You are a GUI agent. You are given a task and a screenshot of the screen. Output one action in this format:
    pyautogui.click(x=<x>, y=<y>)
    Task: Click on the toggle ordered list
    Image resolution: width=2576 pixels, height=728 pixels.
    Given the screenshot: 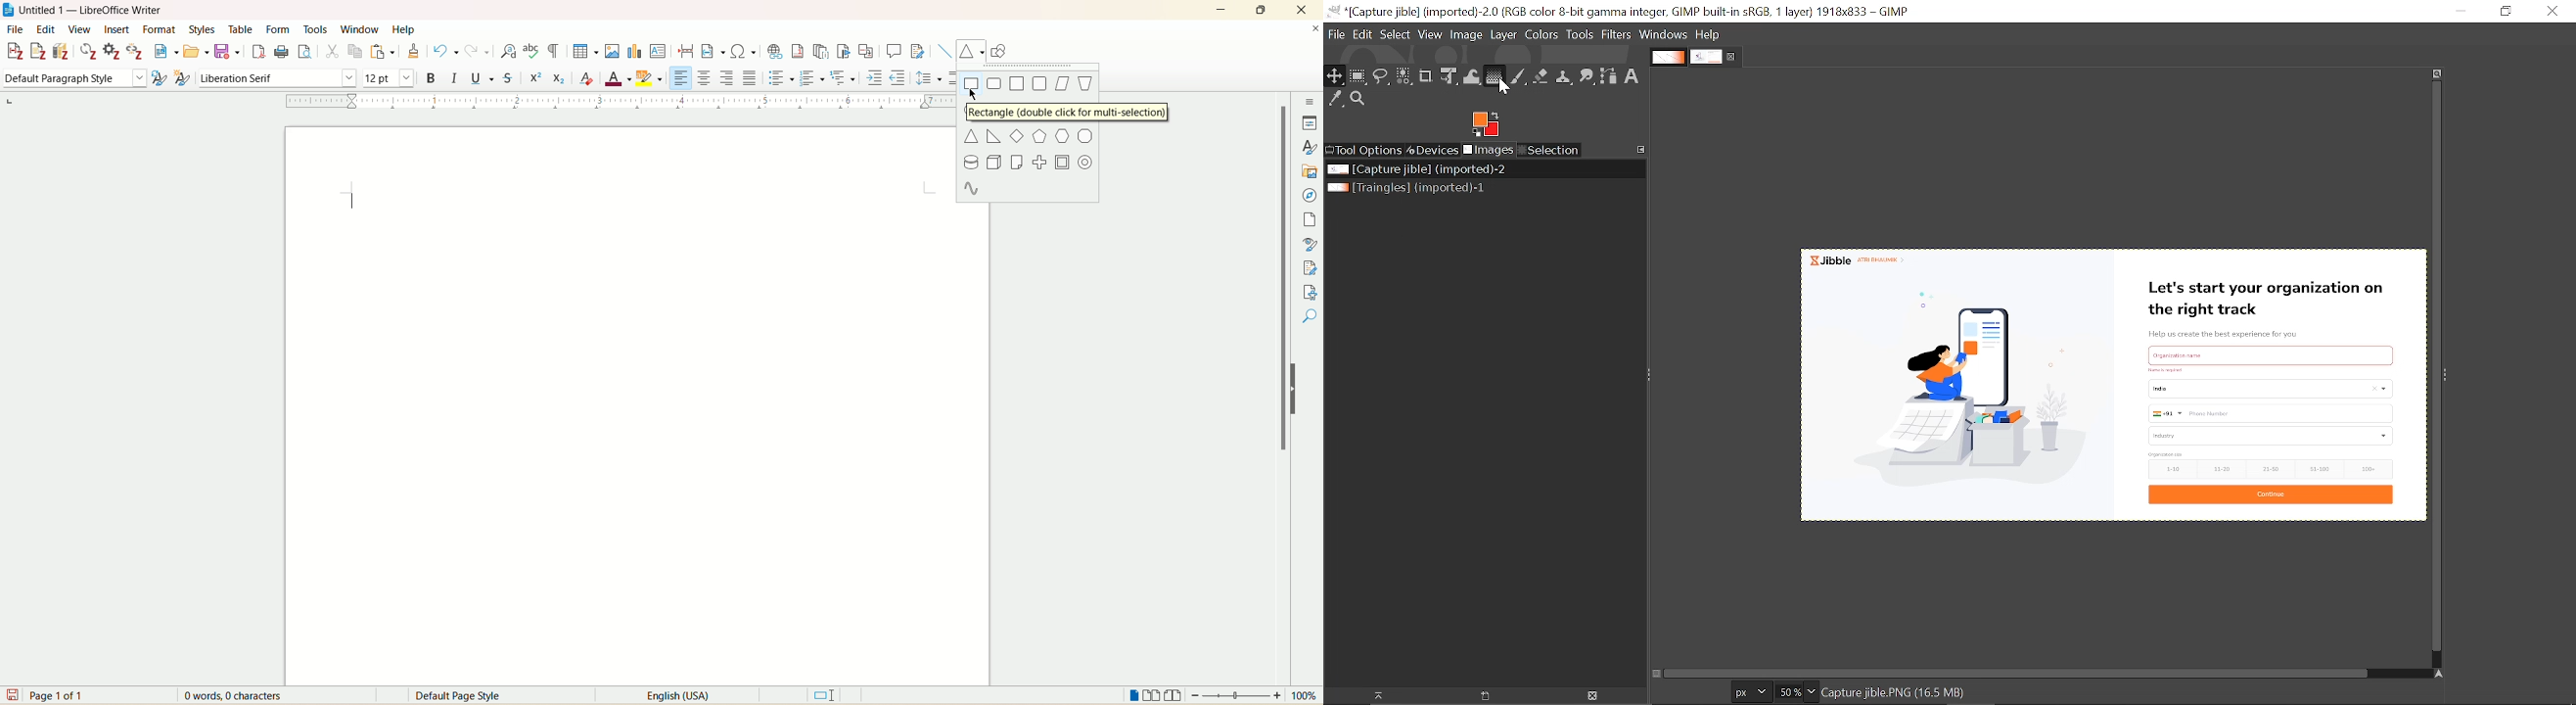 What is the action you would take?
    pyautogui.click(x=812, y=77)
    